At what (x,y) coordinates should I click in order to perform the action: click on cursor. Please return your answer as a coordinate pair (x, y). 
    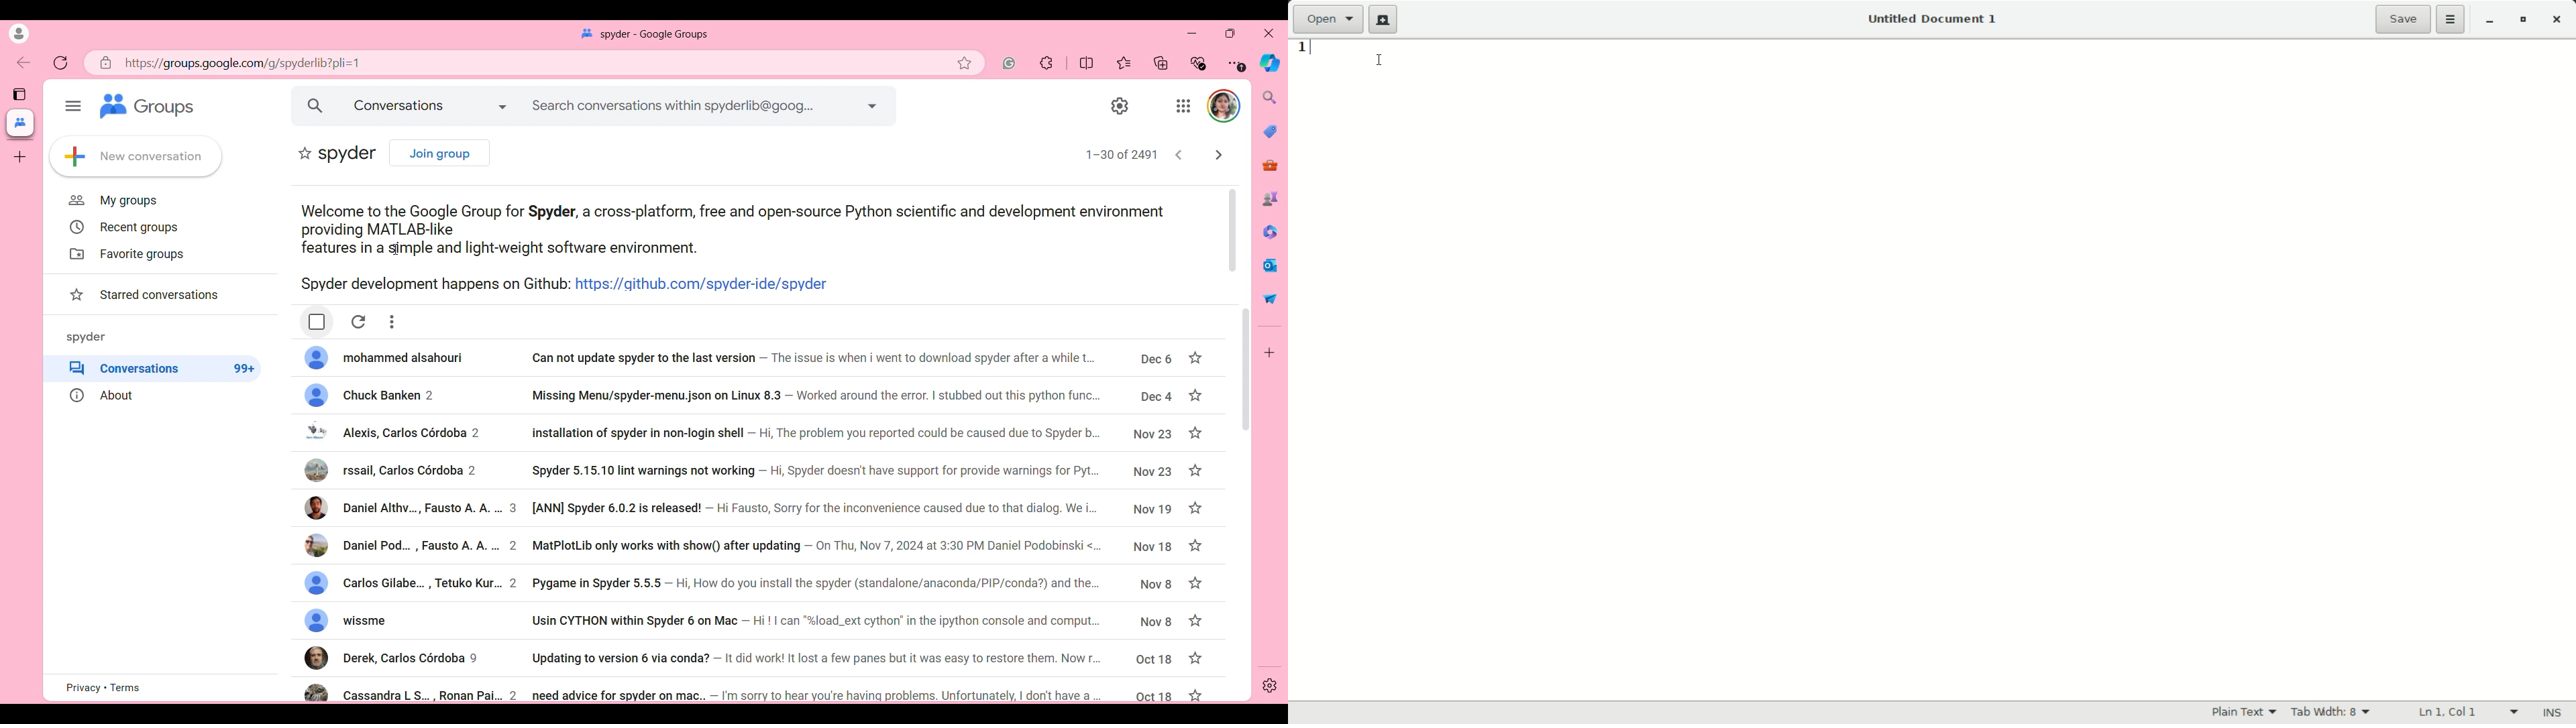
    Looking at the image, I should click on (392, 250).